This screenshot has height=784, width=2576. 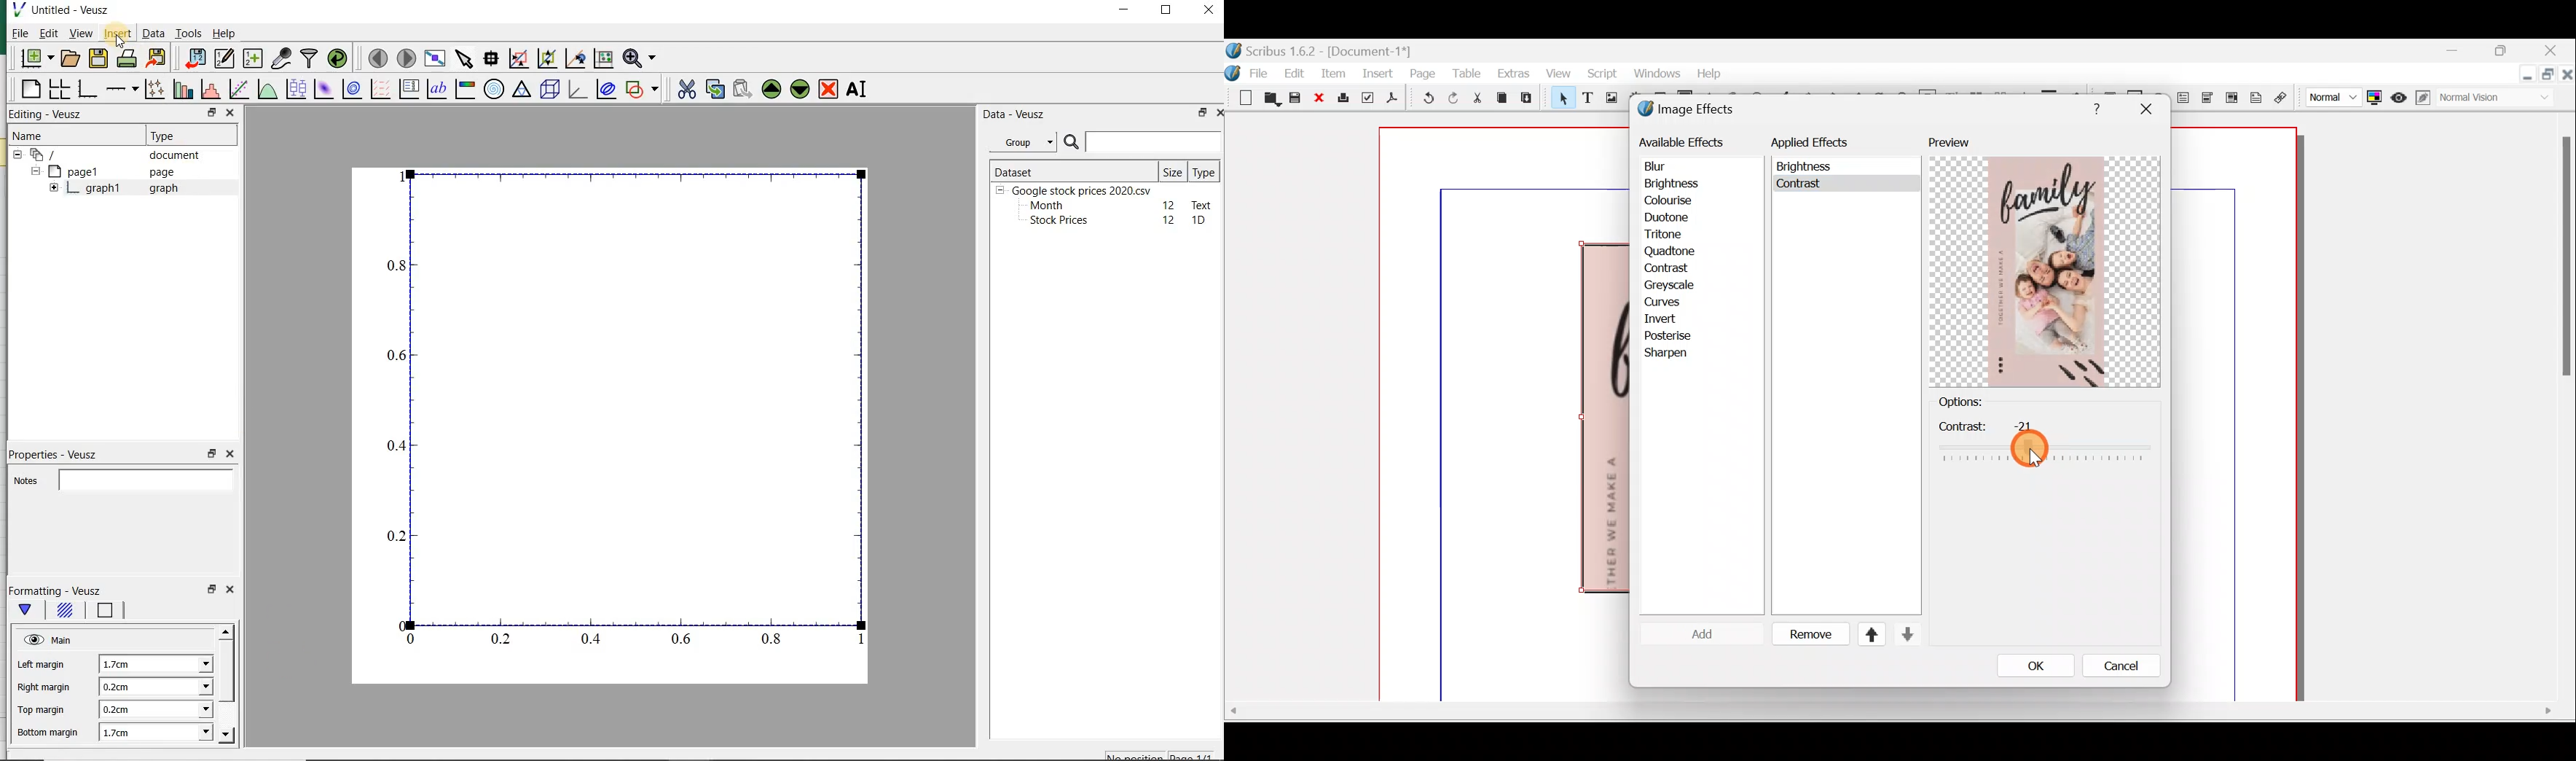 I want to click on plot key, so click(x=409, y=90).